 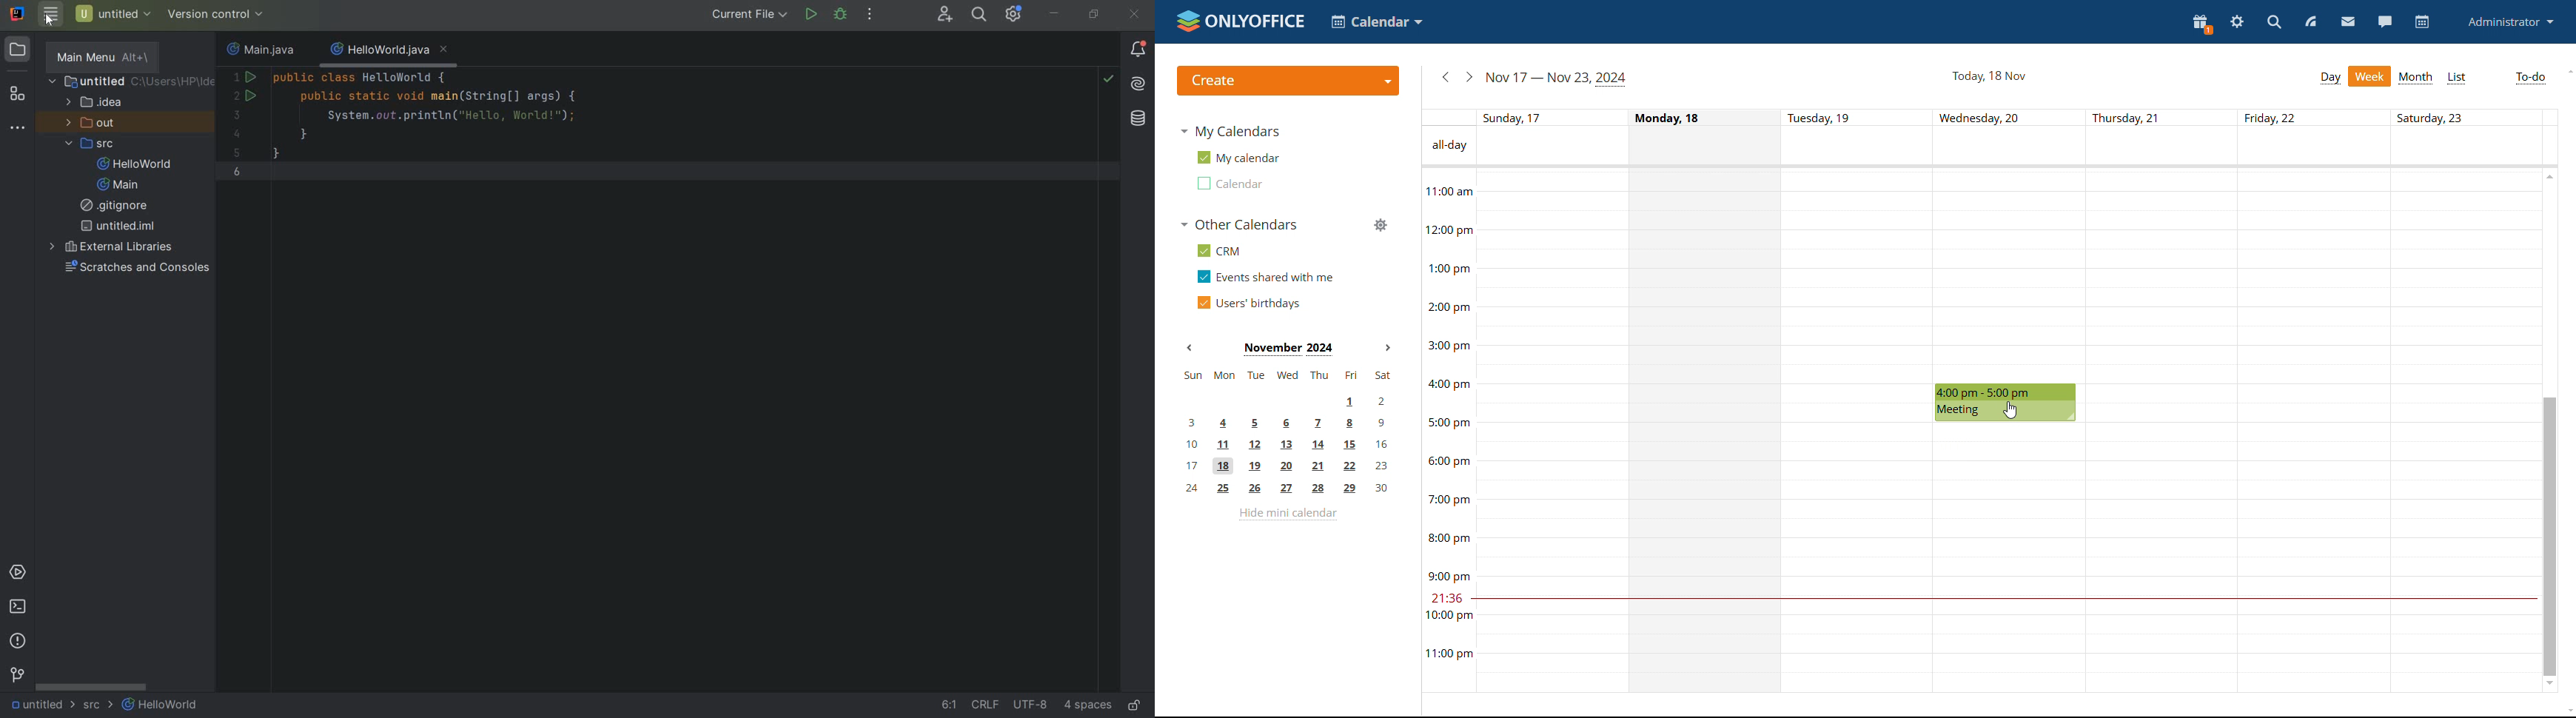 I want to click on search, so click(x=2273, y=22).